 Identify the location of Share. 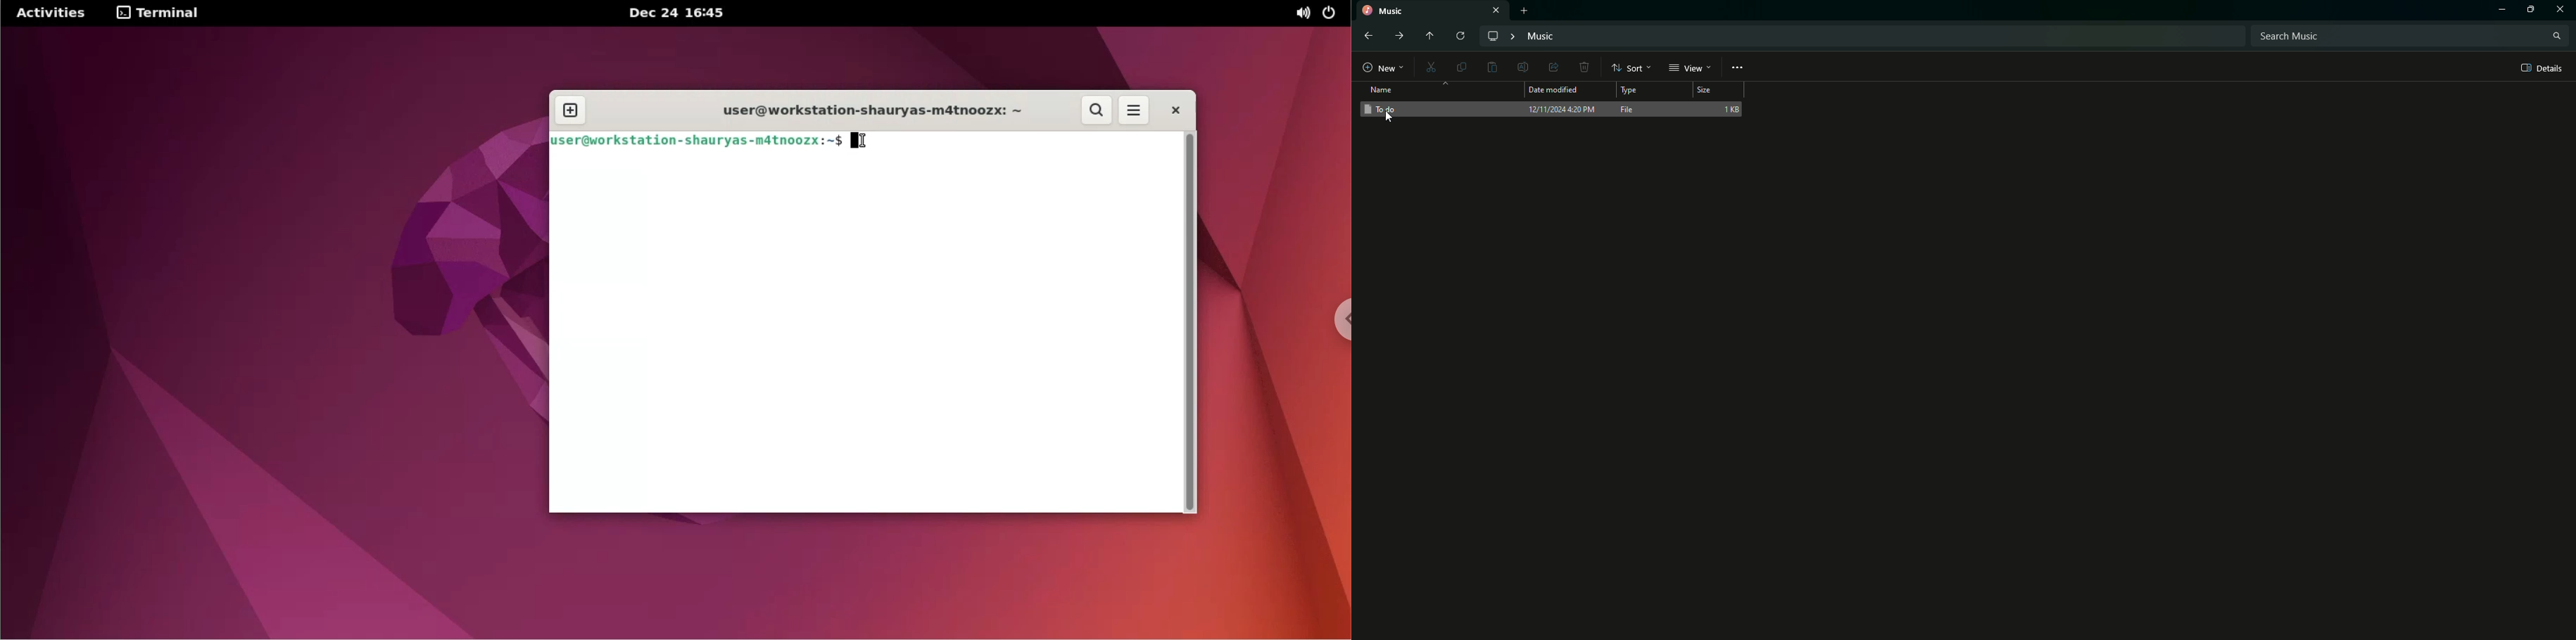
(1557, 68).